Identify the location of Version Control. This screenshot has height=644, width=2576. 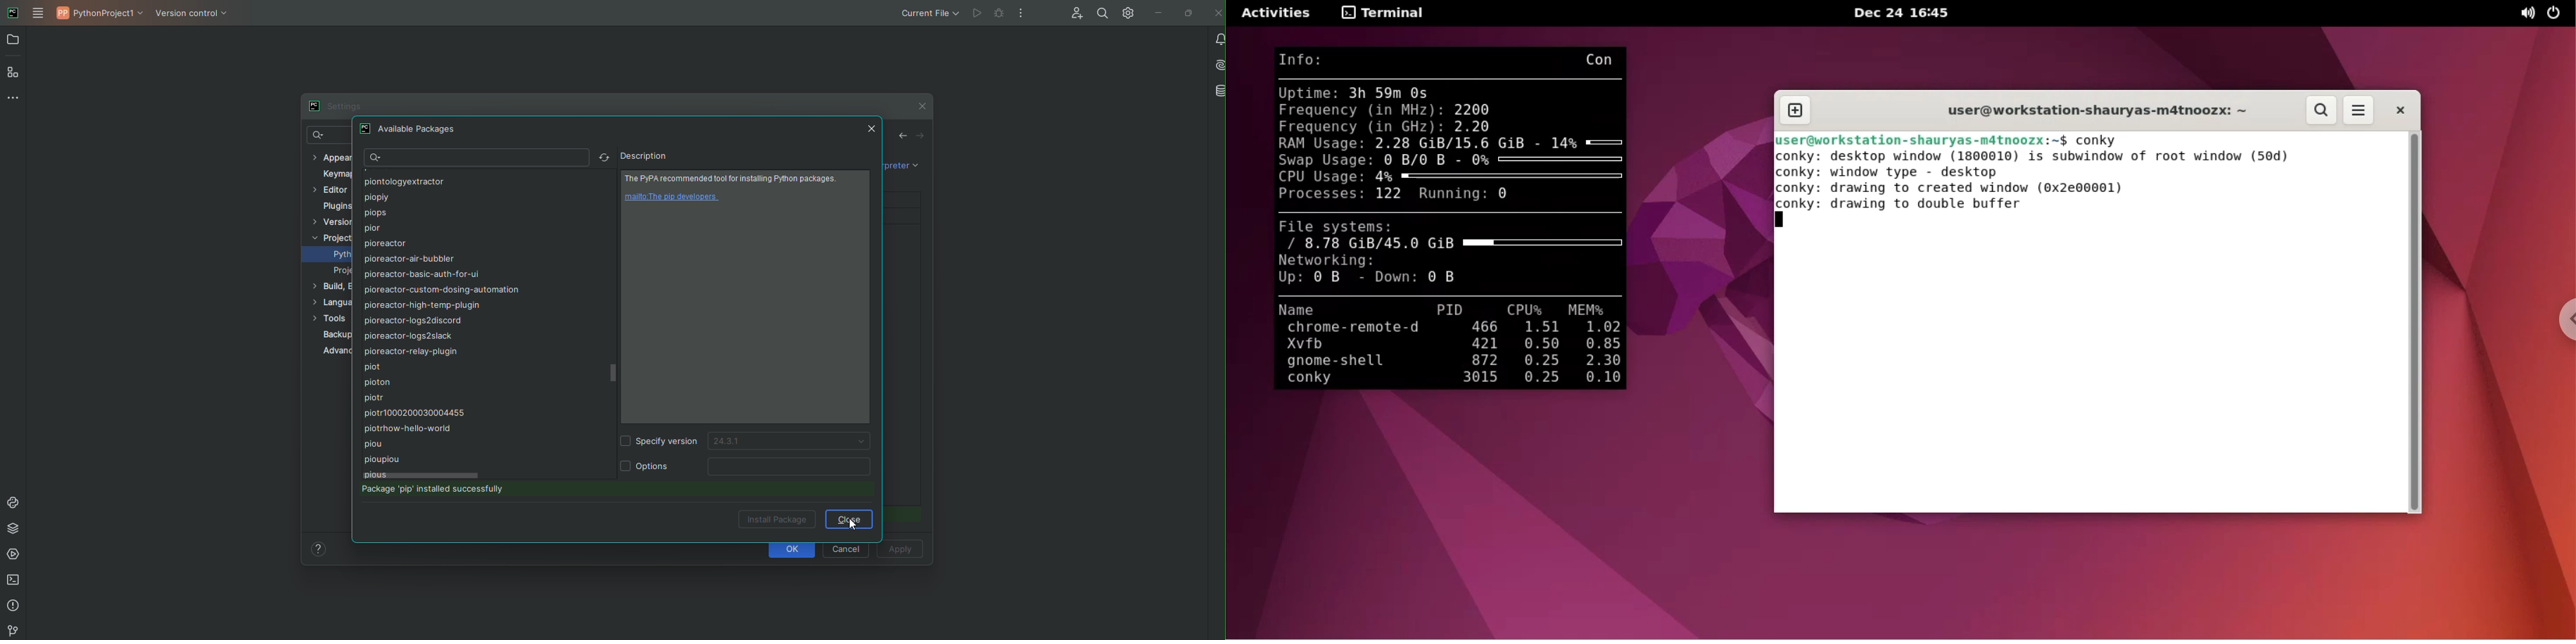
(195, 17).